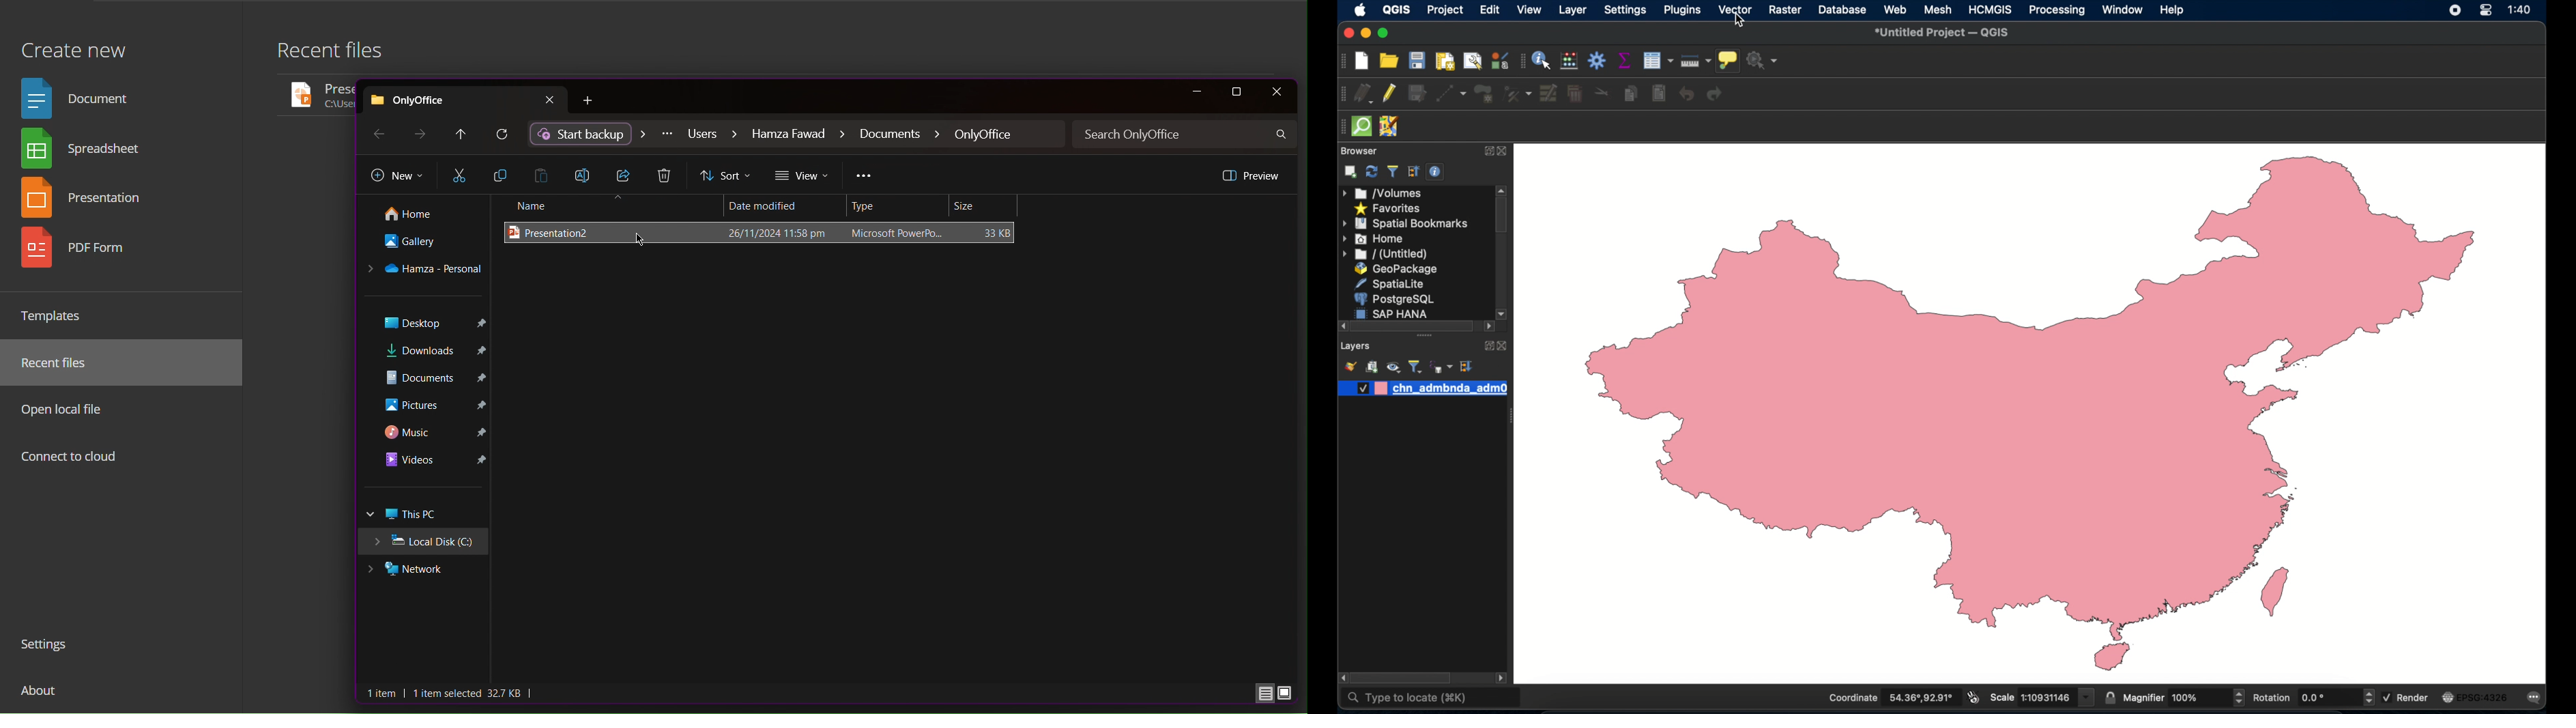 Image resolution: width=2576 pixels, height=728 pixels. Describe the element at coordinates (1399, 269) in the screenshot. I see `geopackage` at that location.